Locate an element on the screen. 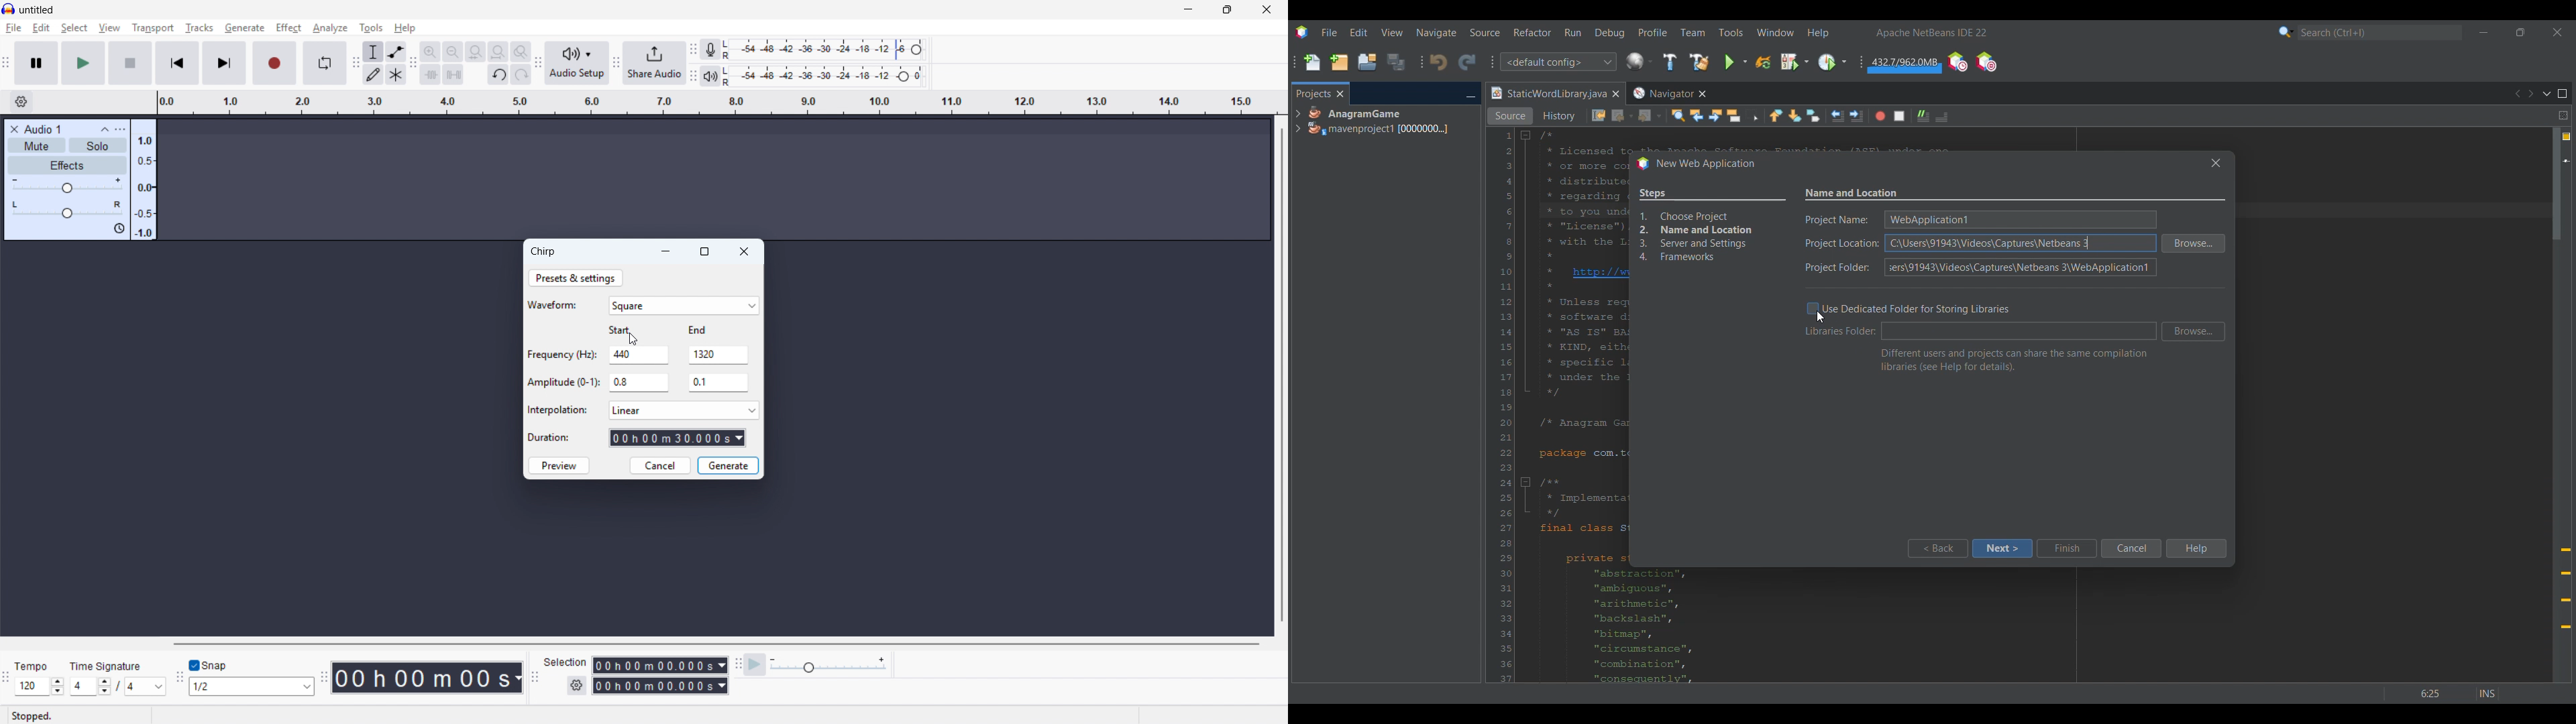 This screenshot has height=728, width=2576. Profile IDE is located at coordinates (1957, 62).